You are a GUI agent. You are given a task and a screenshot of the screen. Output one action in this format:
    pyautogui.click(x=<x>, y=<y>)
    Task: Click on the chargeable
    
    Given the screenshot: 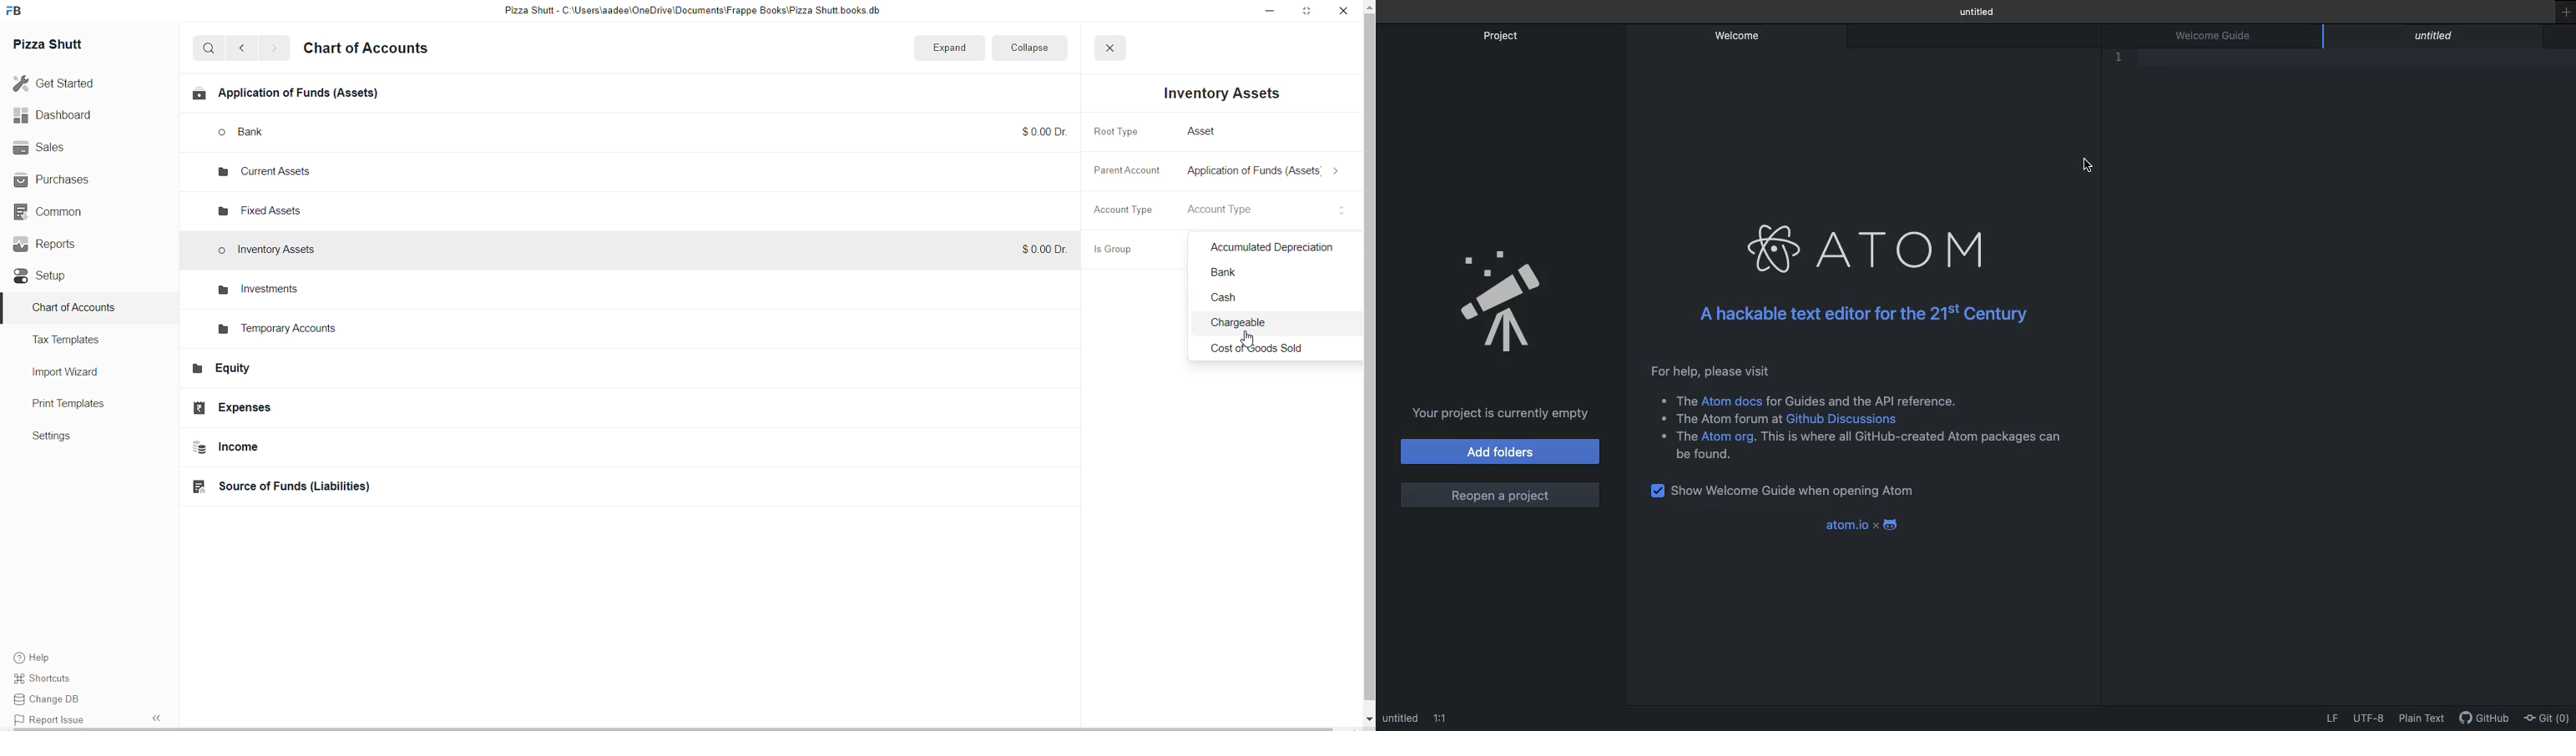 What is the action you would take?
    pyautogui.click(x=1278, y=325)
    